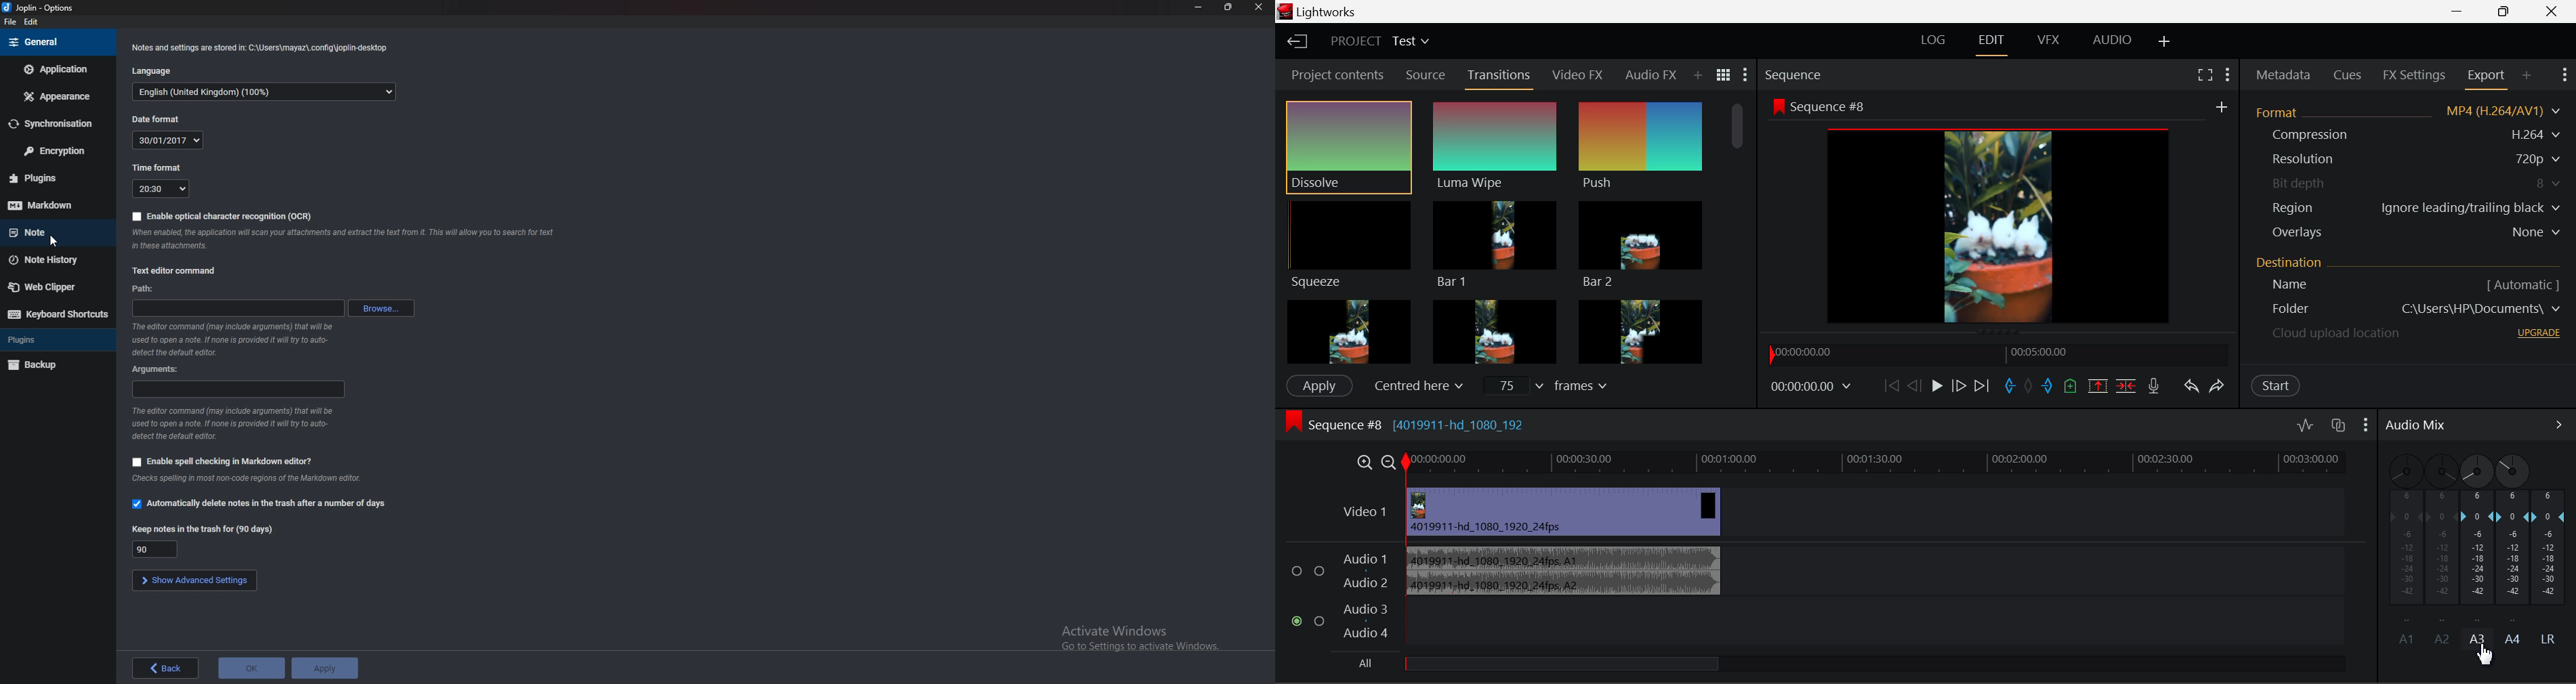 This screenshot has height=700, width=2576. I want to click on Remove marked section, so click(2097, 385).